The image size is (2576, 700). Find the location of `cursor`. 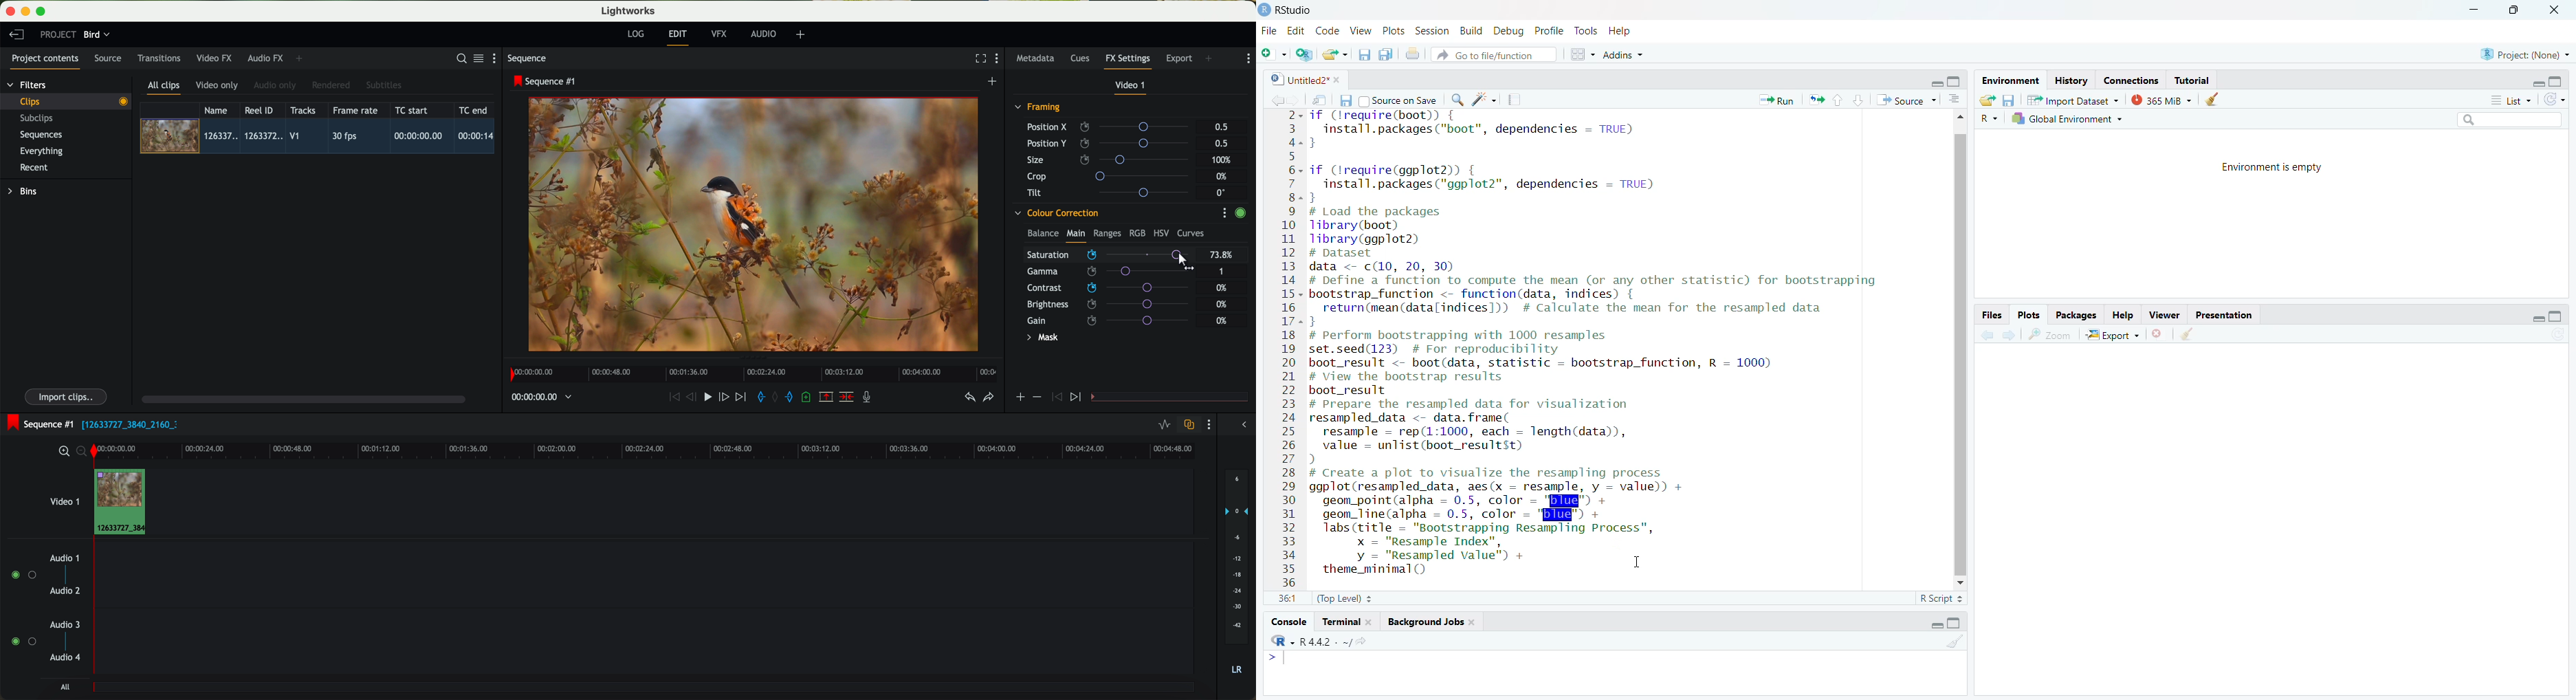

cursor is located at coordinates (1633, 560).